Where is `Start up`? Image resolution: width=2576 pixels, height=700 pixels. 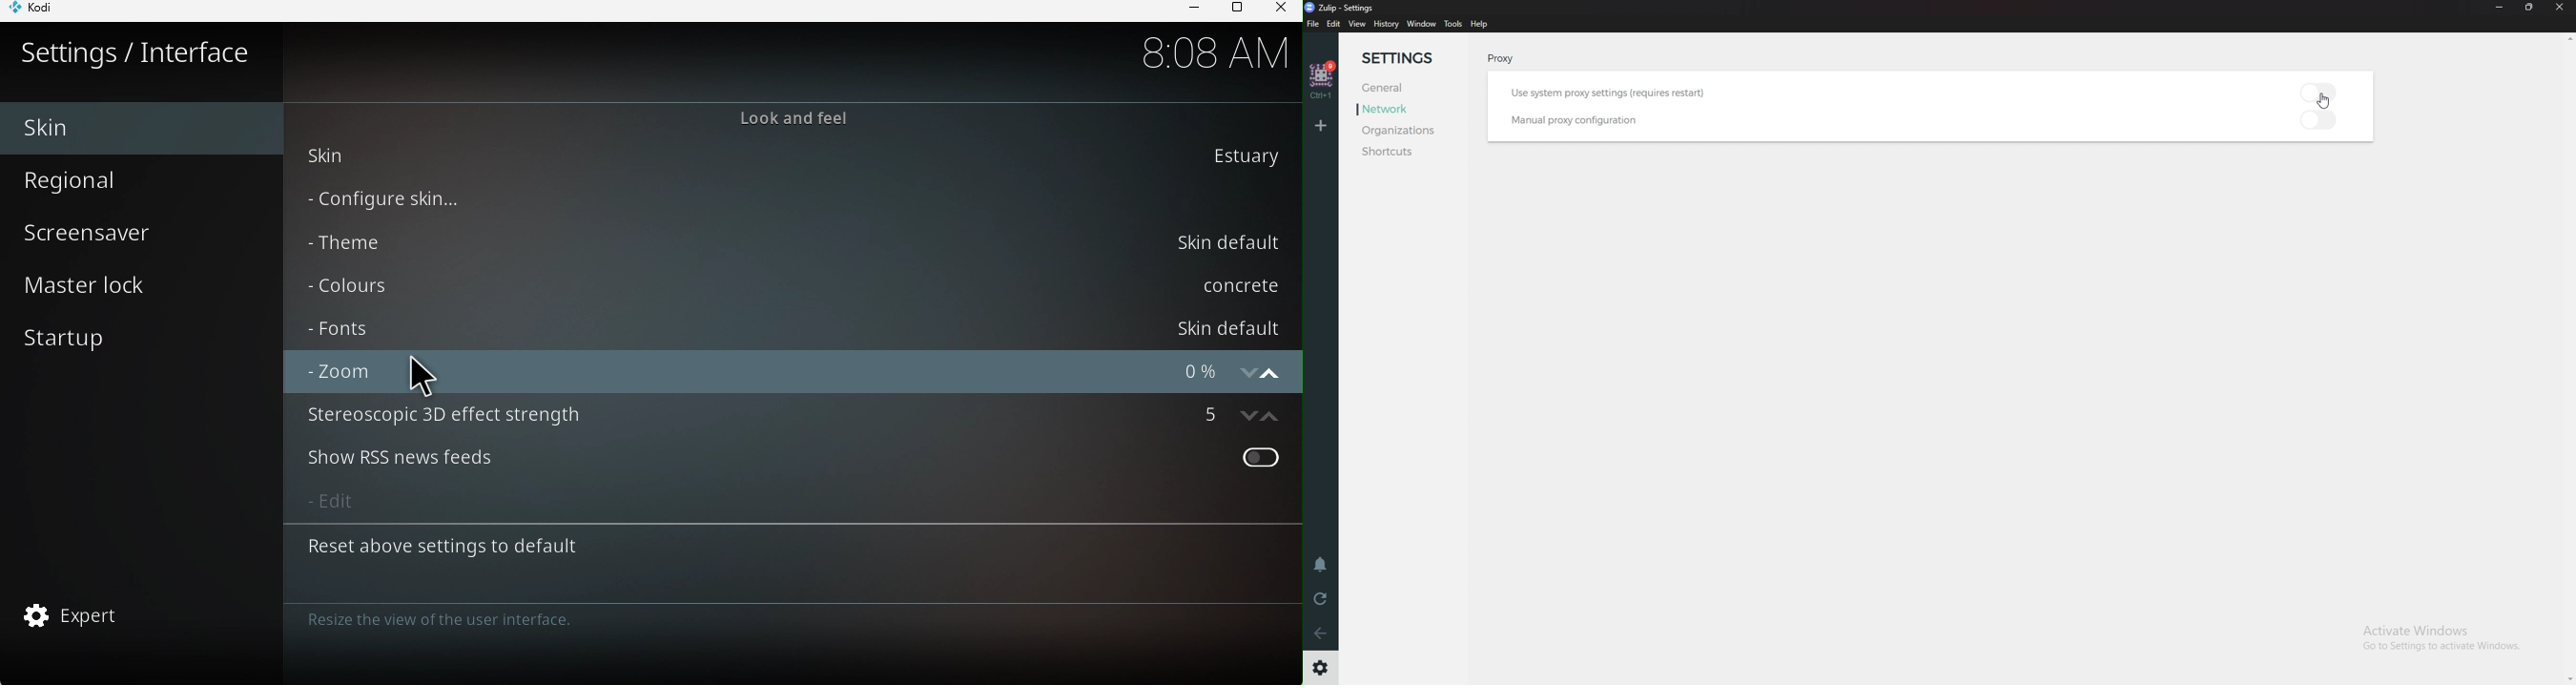
Start up is located at coordinates (74, 336).